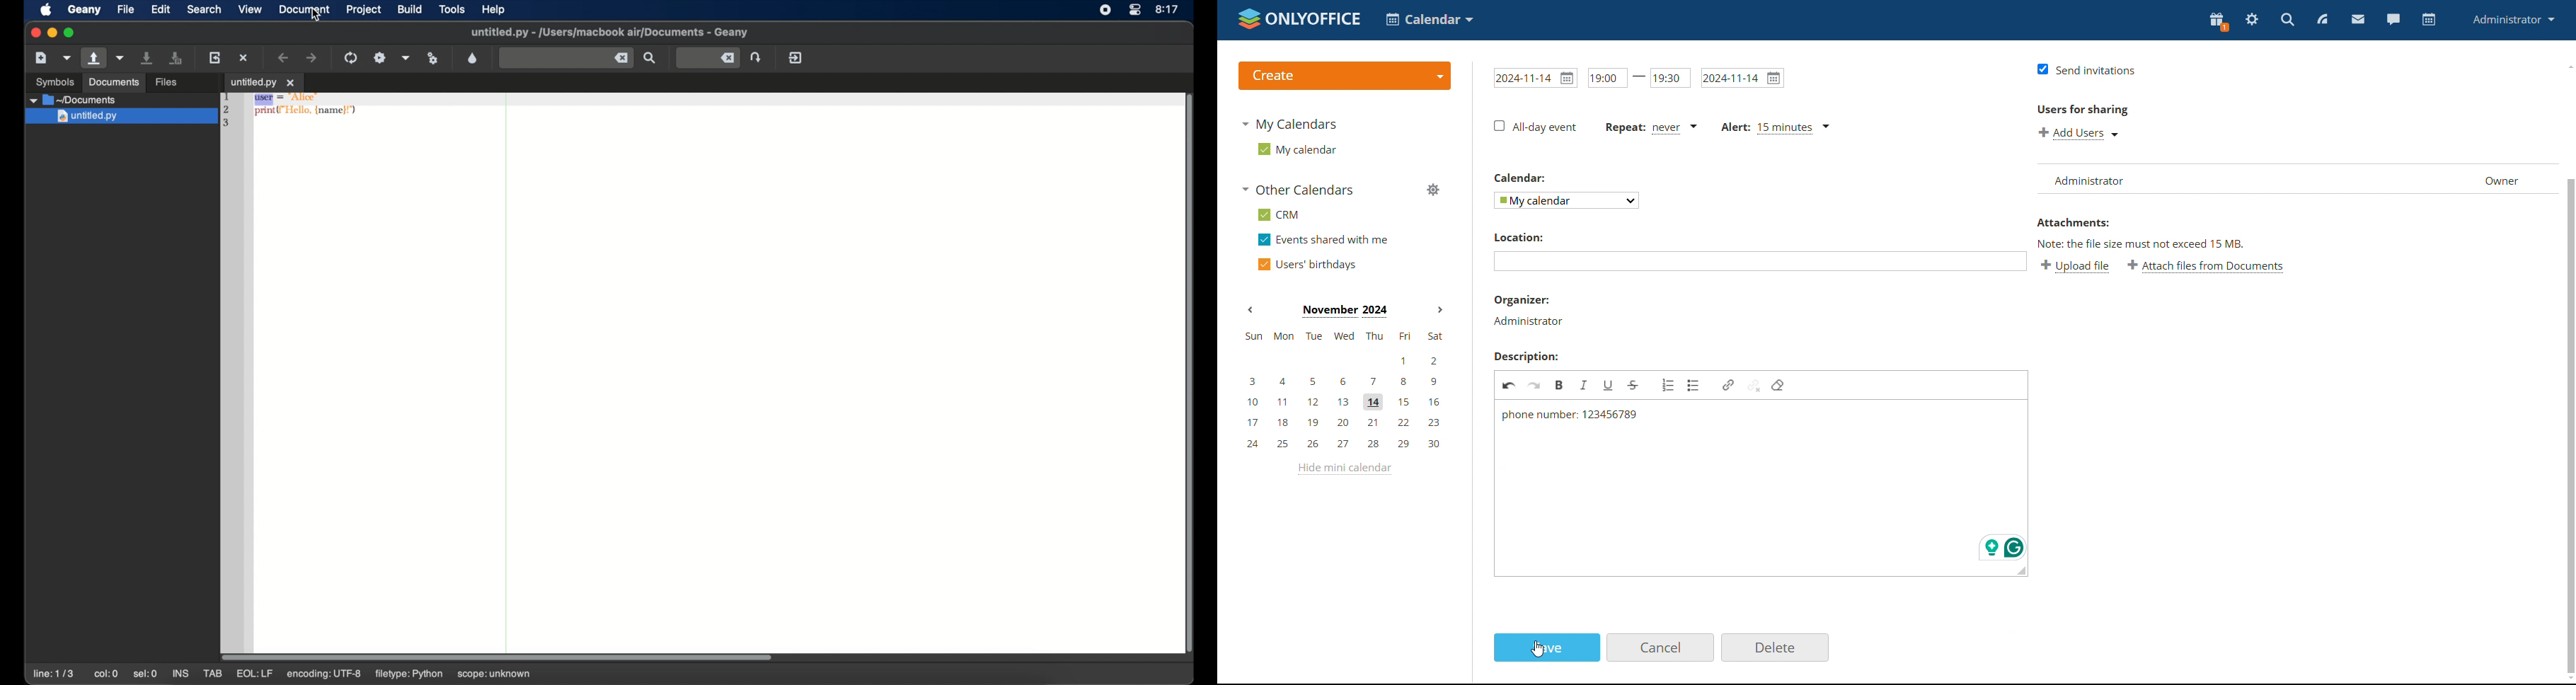  I want to click on text, so click(2141, 244).